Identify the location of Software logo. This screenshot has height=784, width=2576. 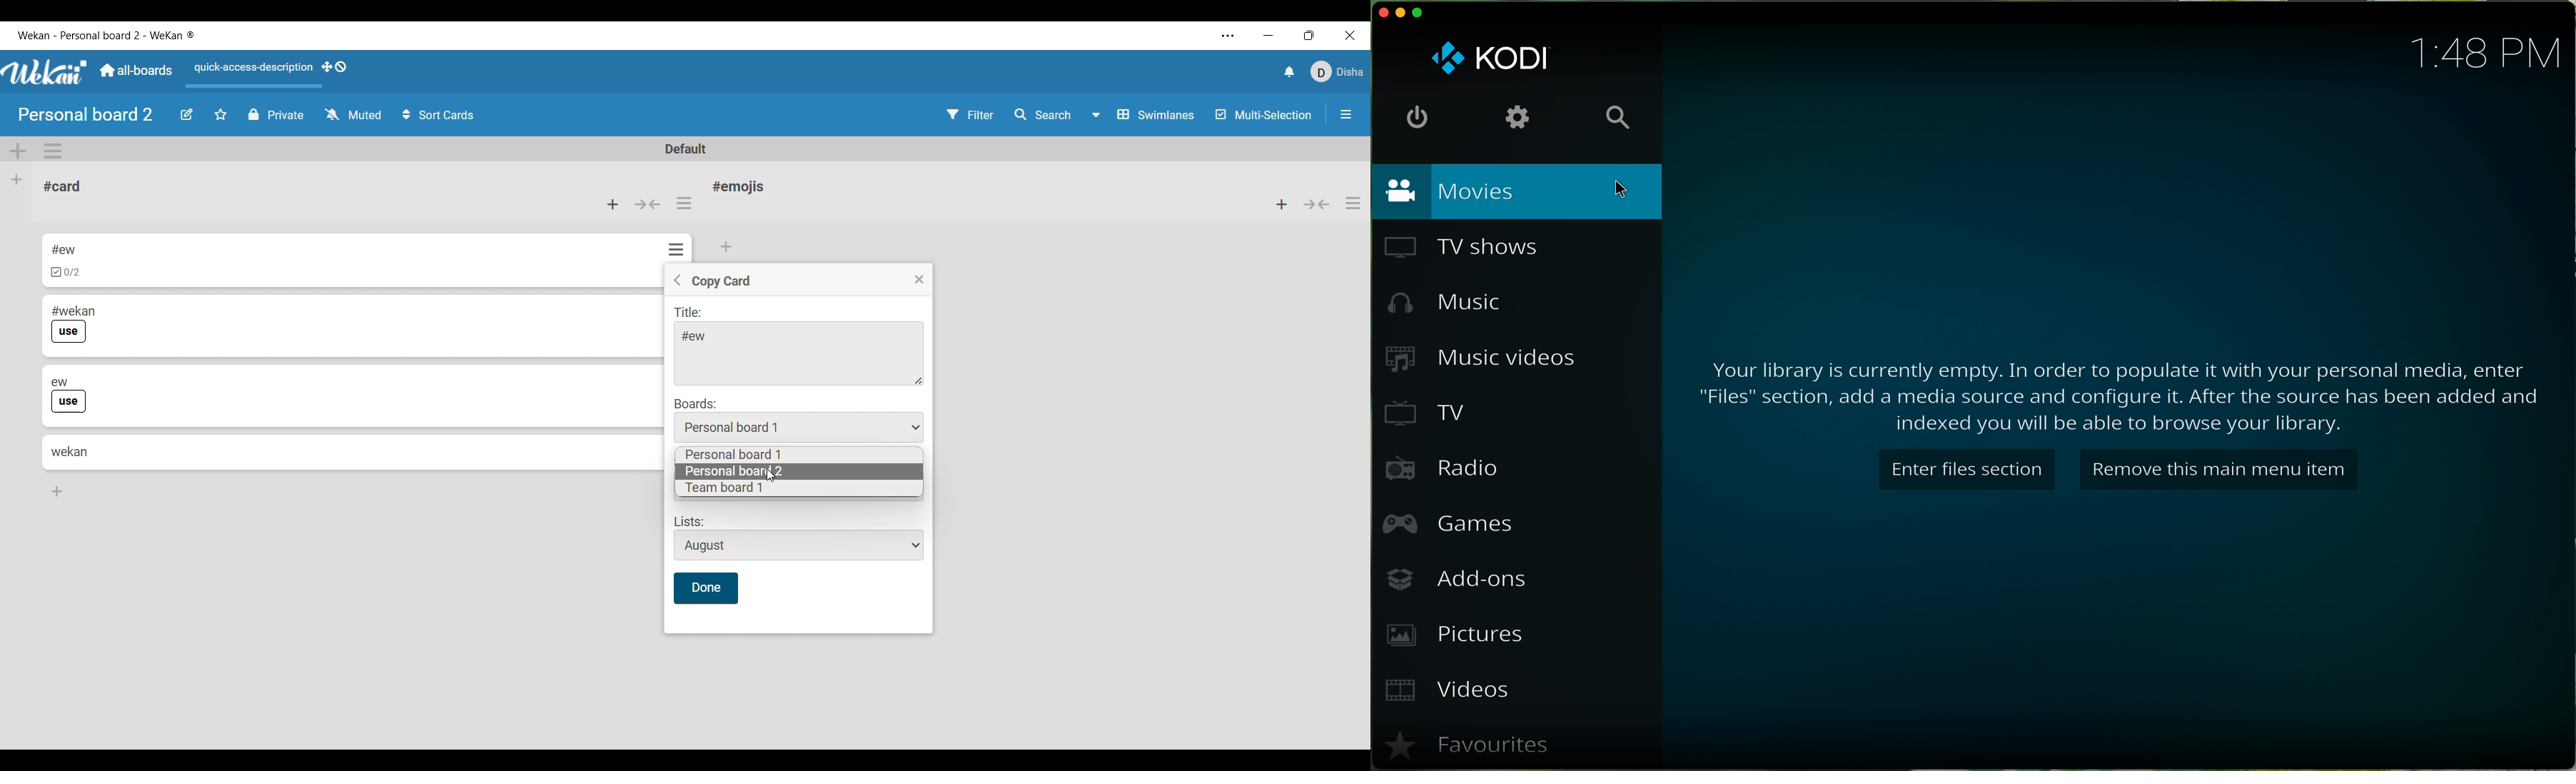
(46, 71).